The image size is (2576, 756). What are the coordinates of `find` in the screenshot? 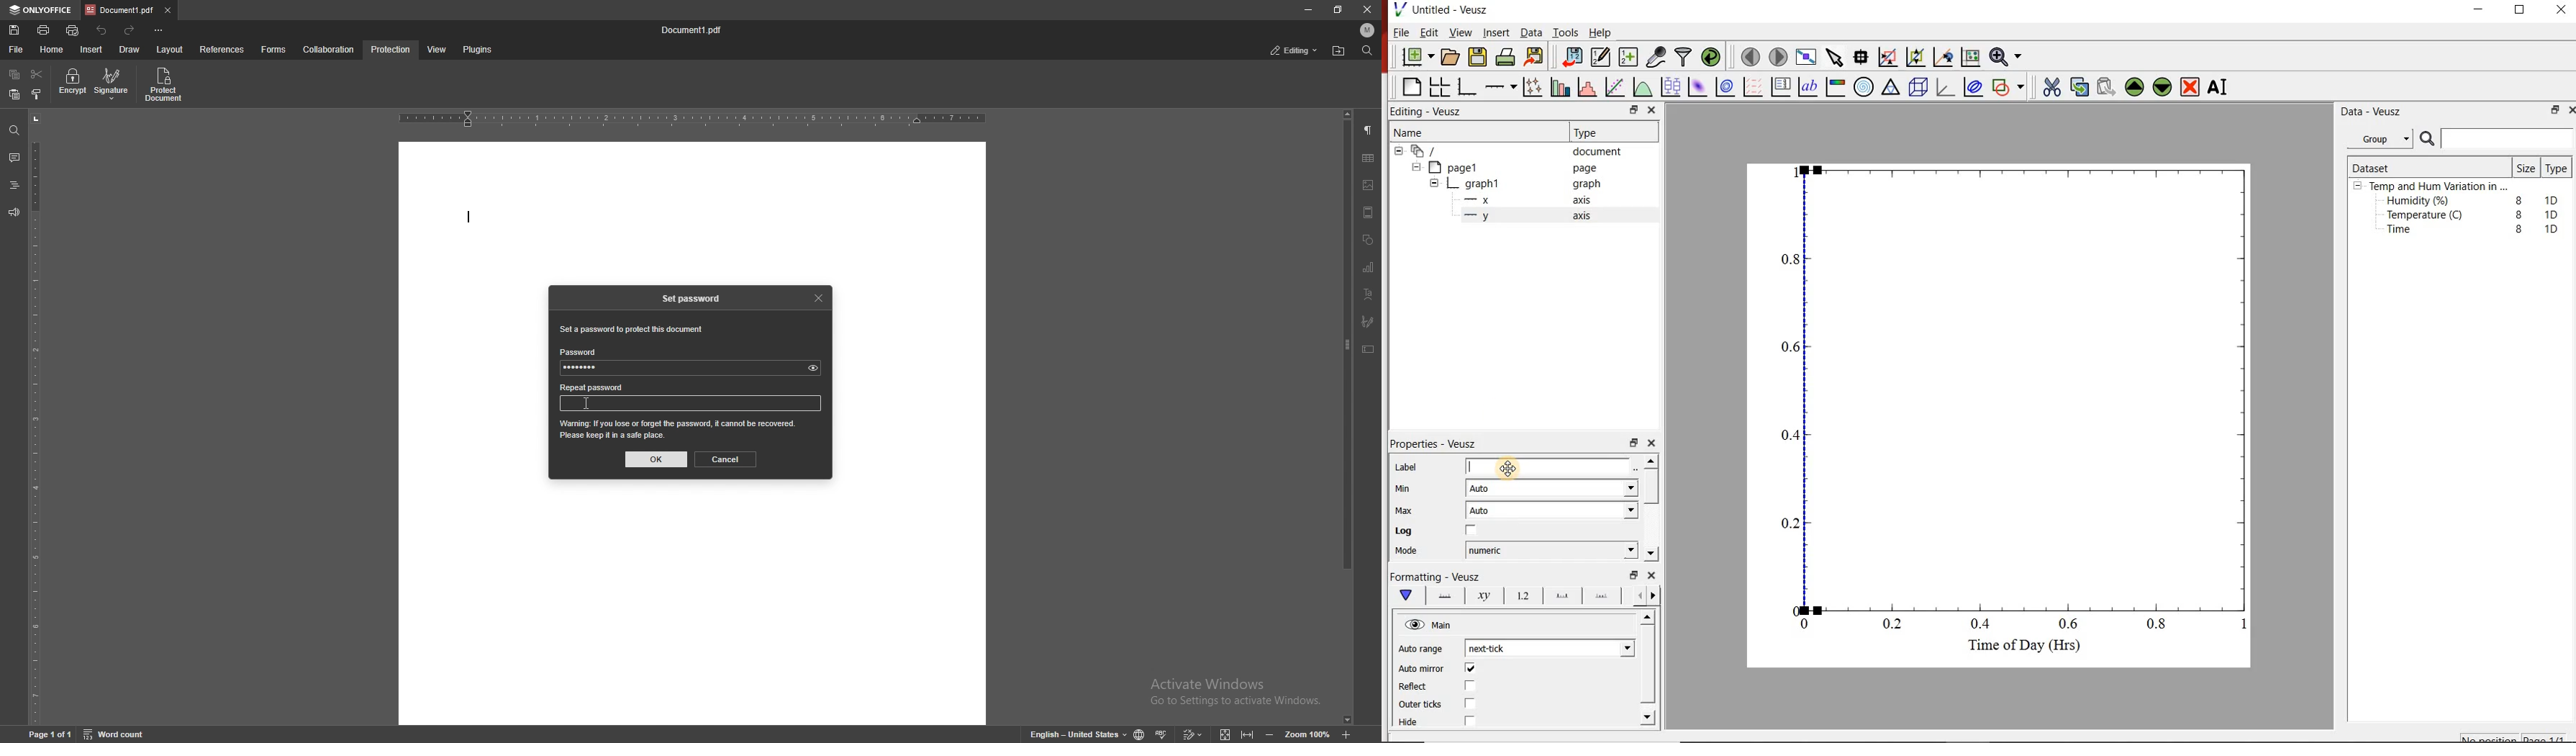 It's located at (1366, 50).